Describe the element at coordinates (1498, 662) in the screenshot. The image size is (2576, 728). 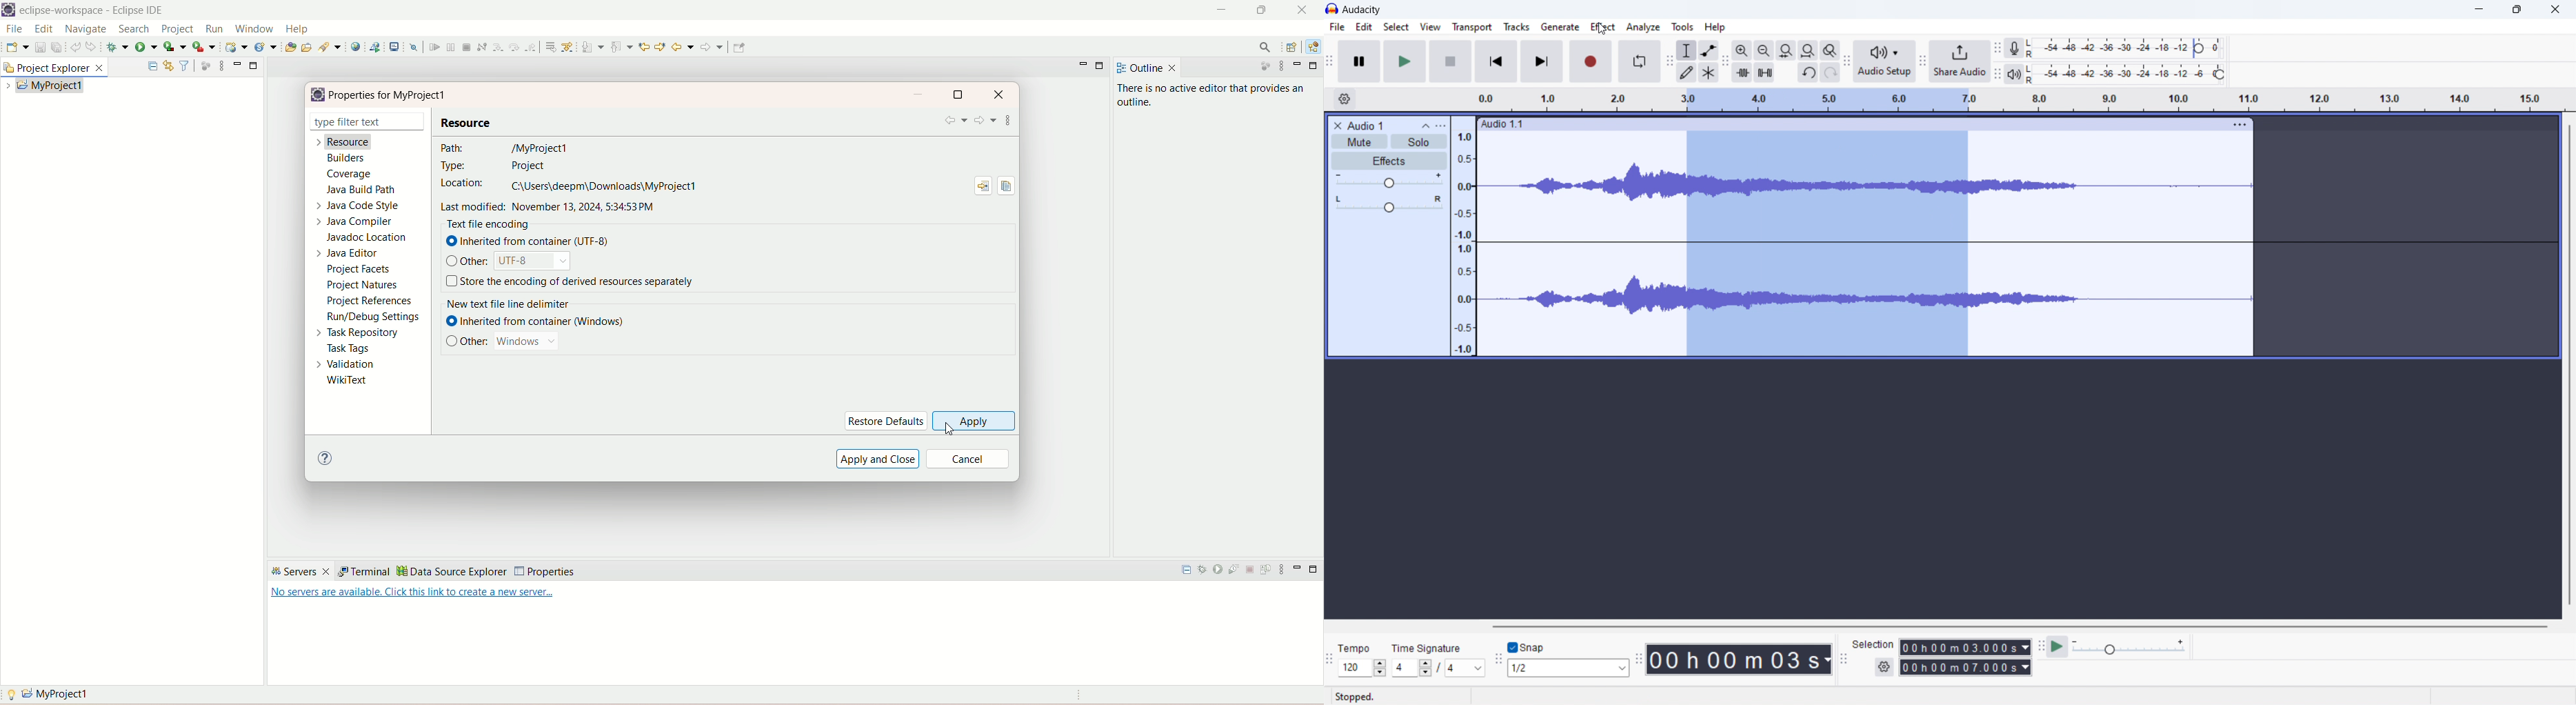
I see `snapping toolbar` at that location.